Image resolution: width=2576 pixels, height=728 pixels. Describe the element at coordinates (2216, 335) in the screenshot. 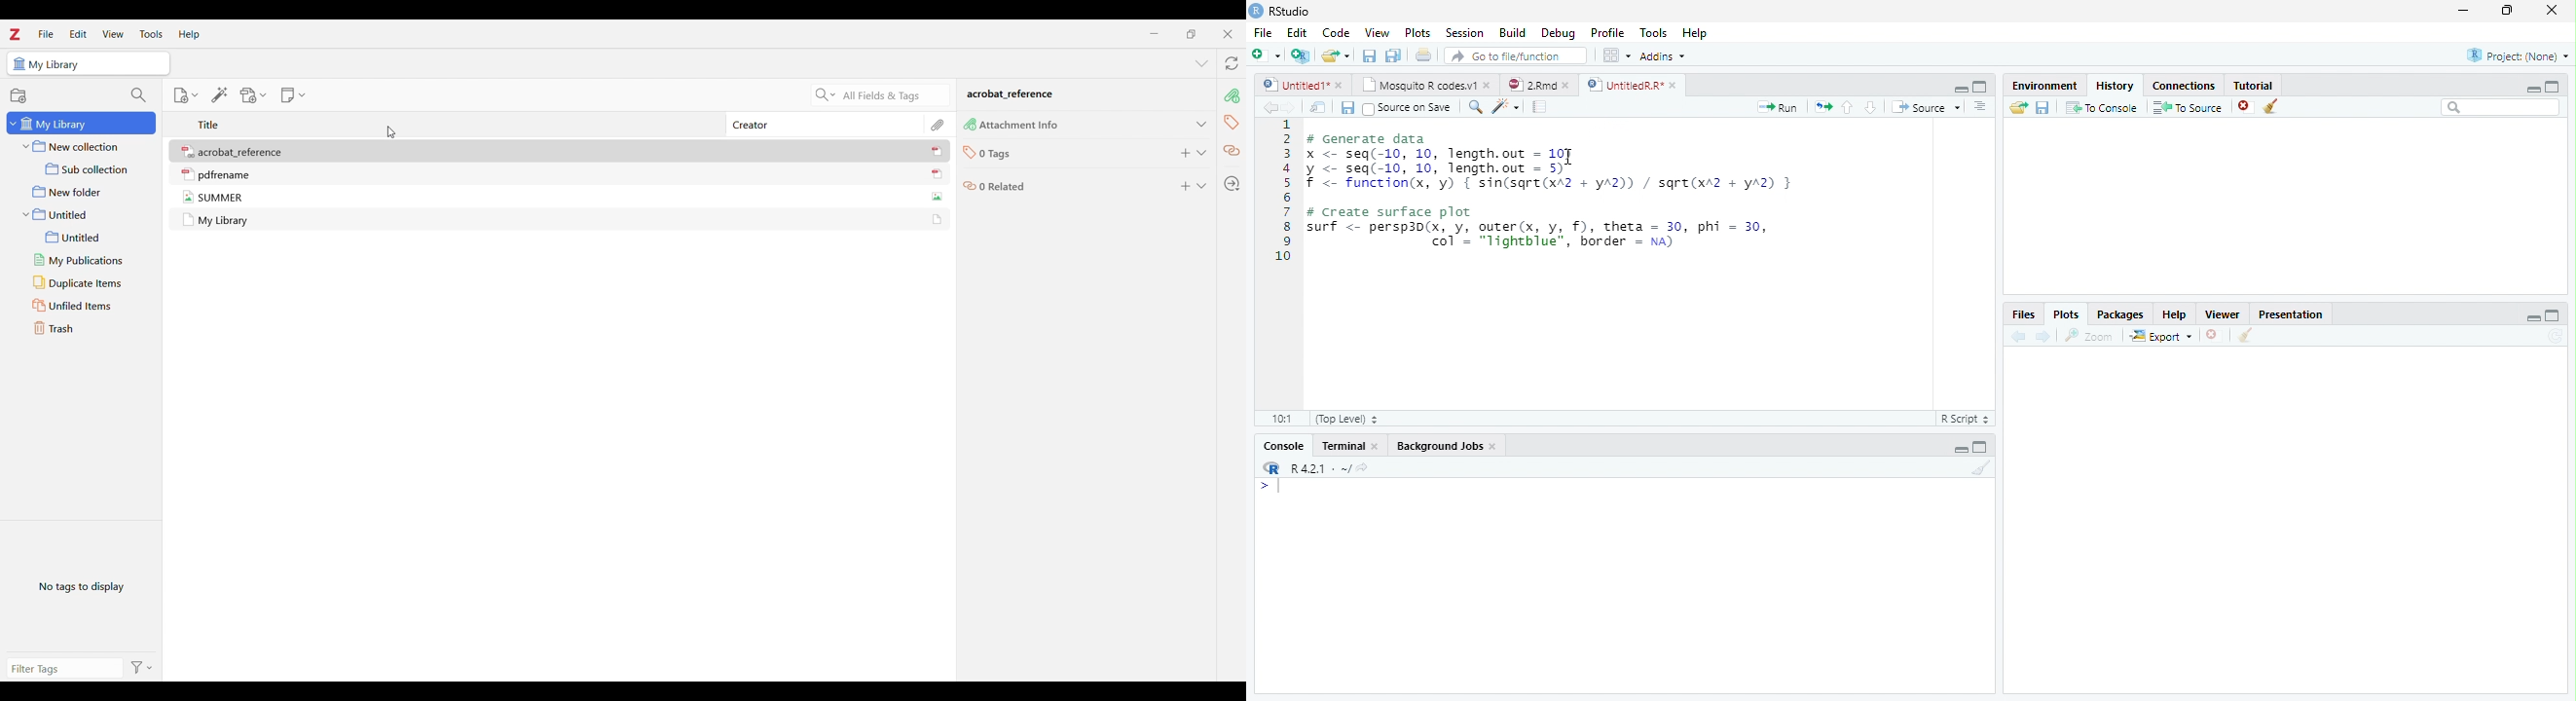

I see `Remove current plot` at that location.